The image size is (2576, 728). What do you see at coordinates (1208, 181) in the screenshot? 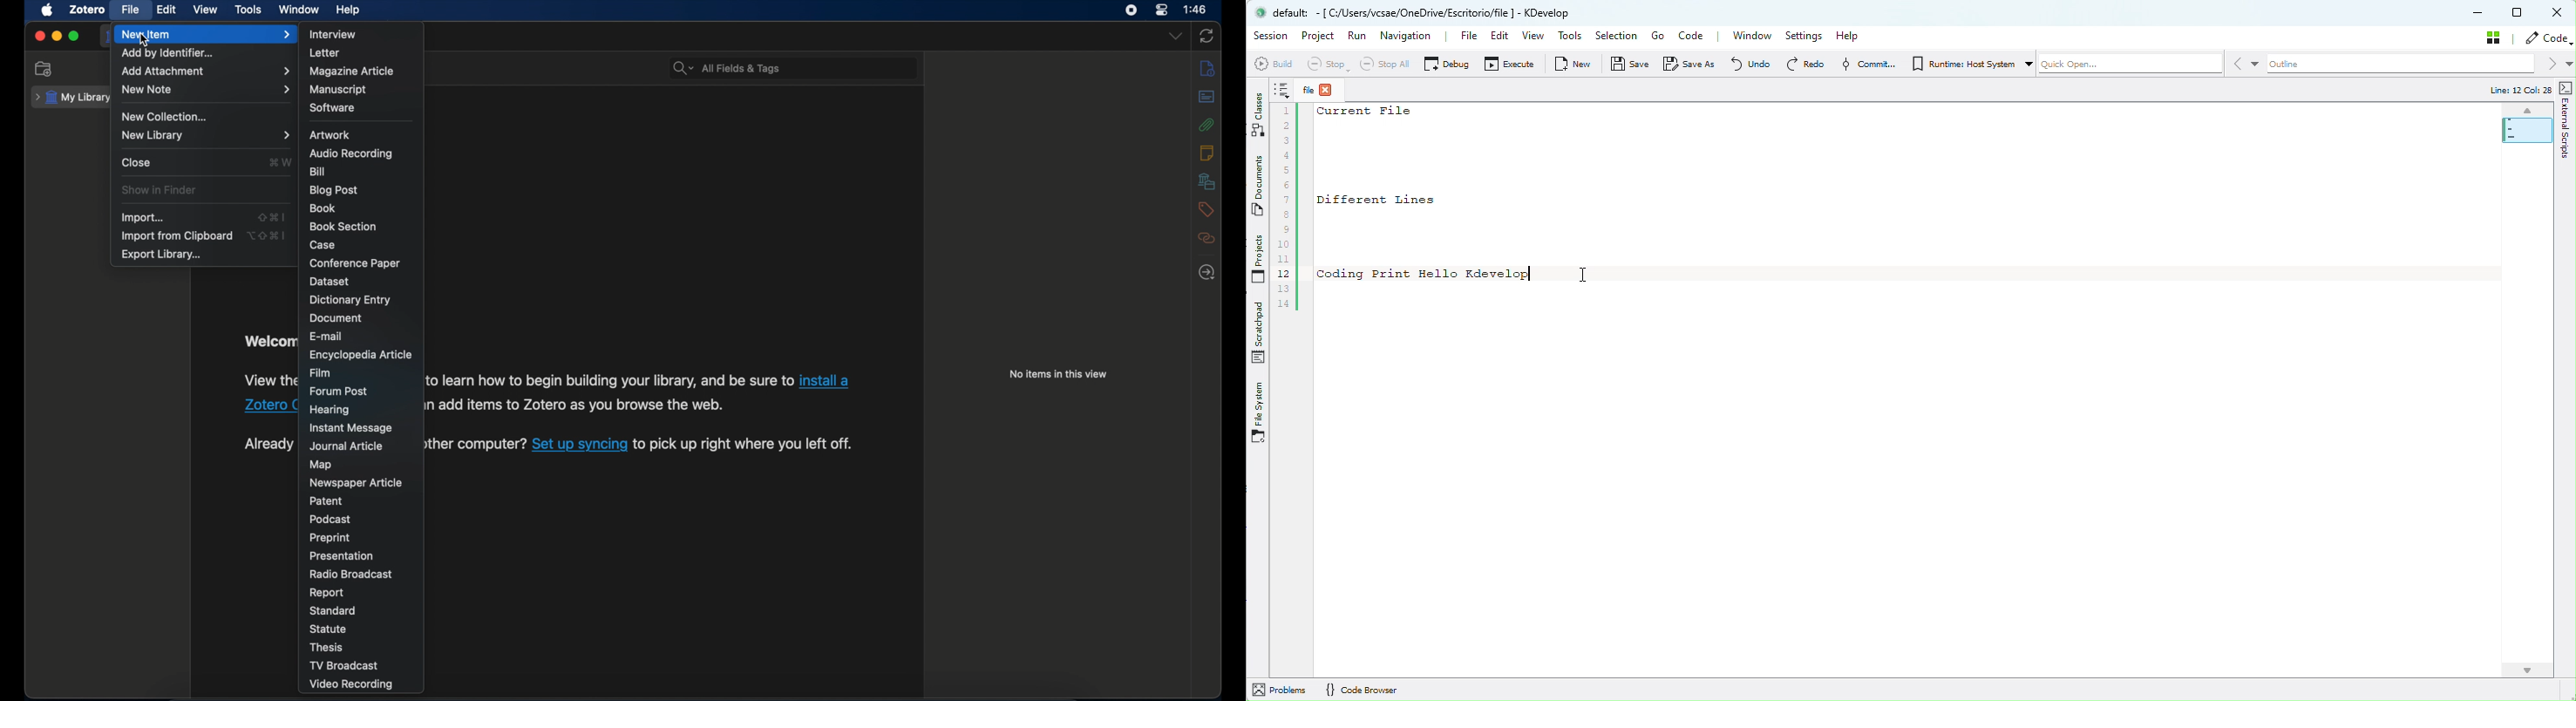
I see `libraries` at bounding box center [1208, 181].